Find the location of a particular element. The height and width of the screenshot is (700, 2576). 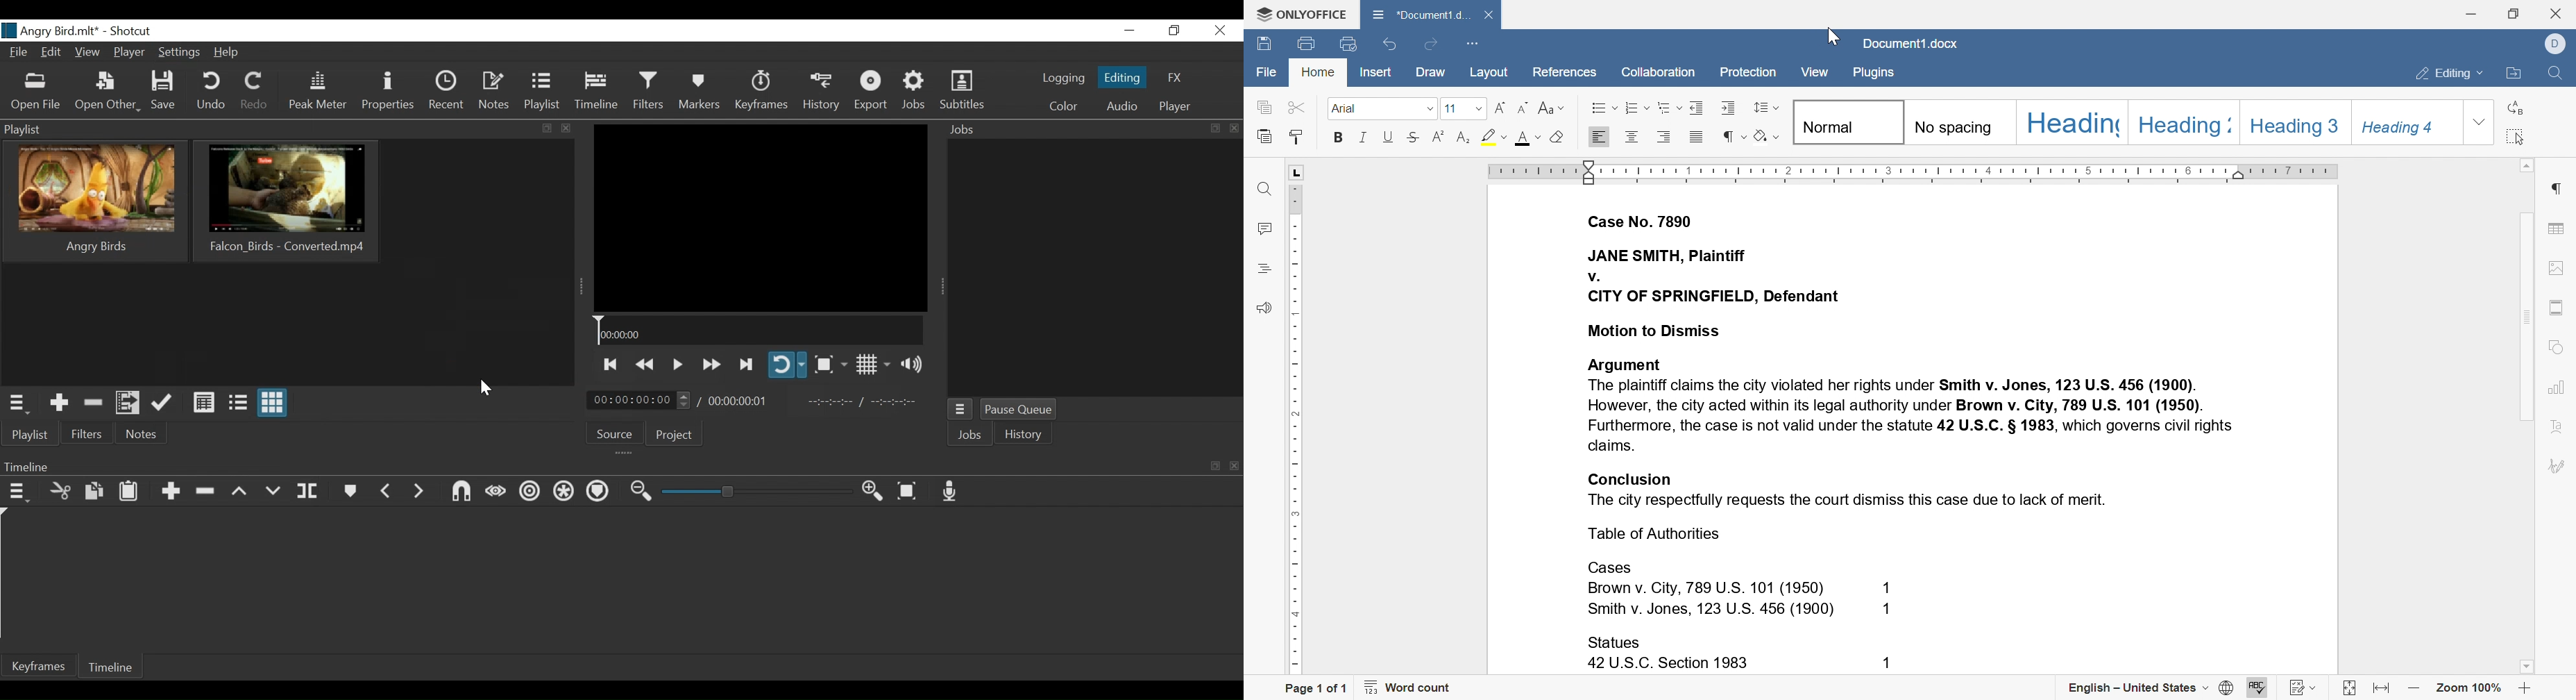

spell checking is located at coordinates (2258, 688).